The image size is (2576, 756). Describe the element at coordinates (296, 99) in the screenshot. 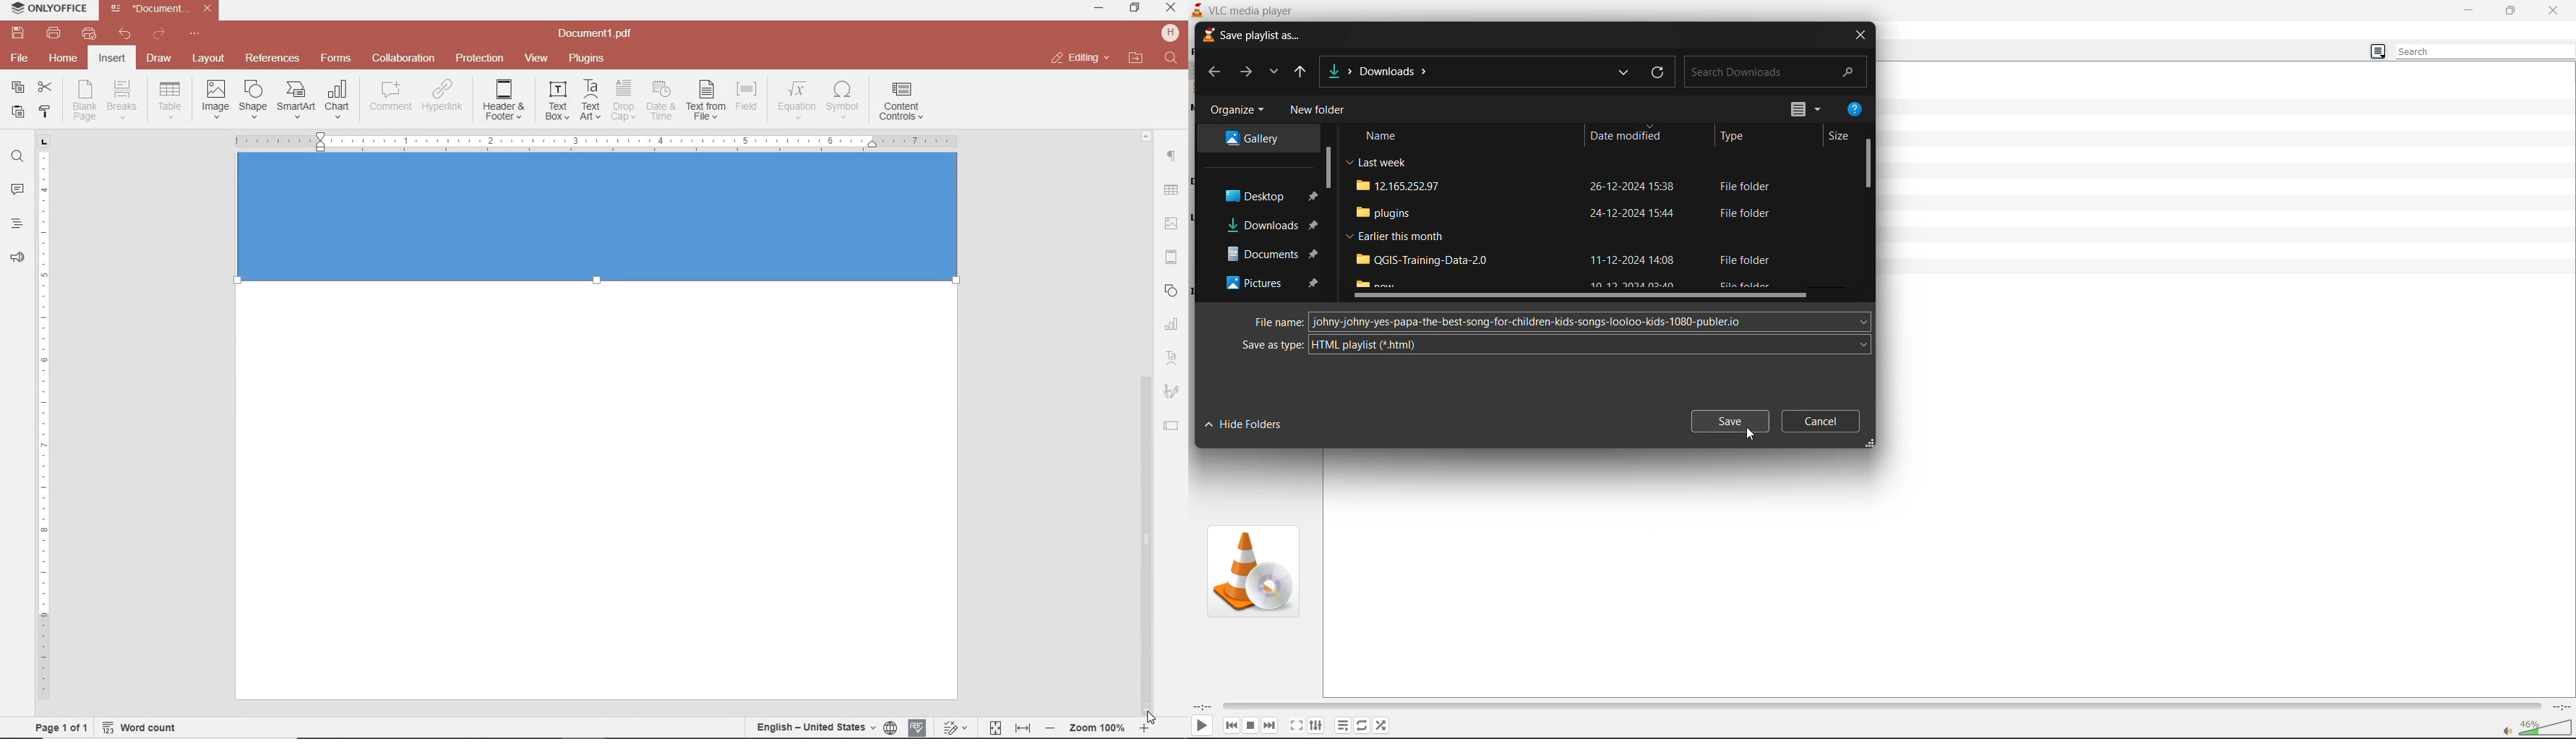

I see `INSERT SMART ART` at that location.